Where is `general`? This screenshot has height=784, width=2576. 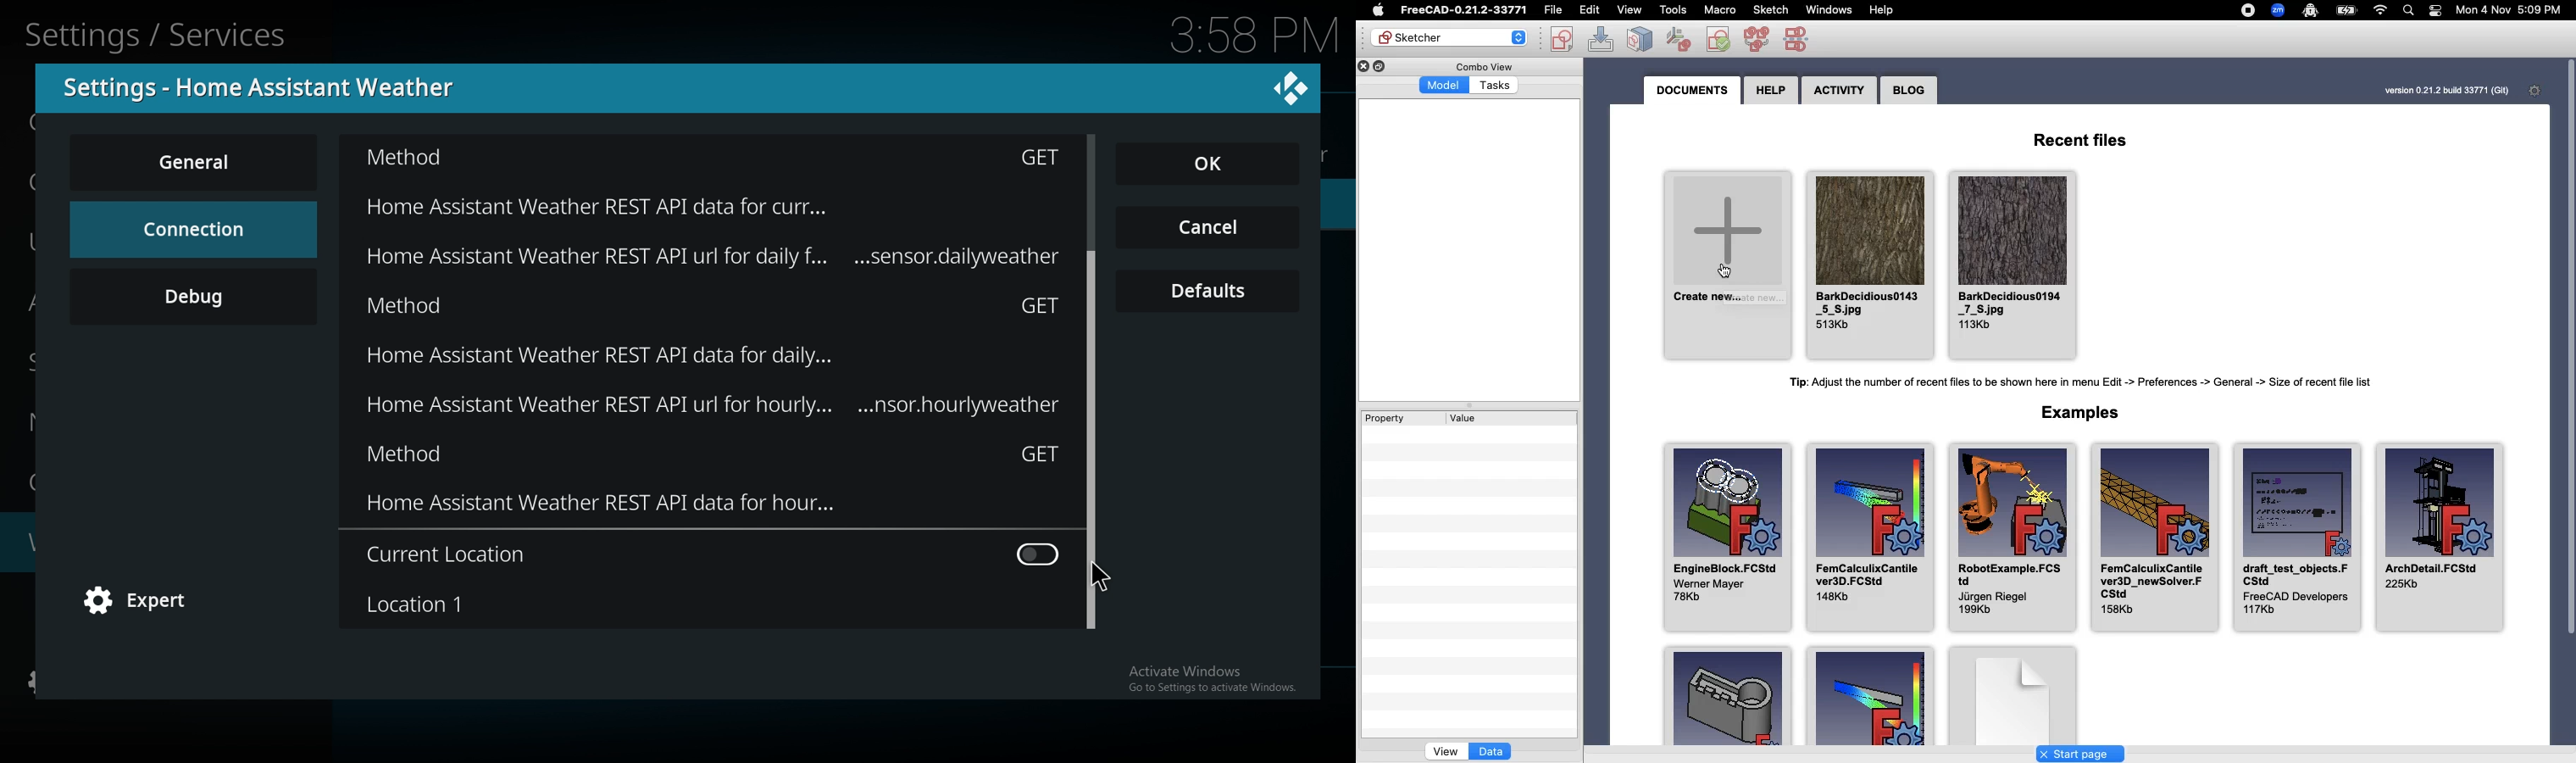
general is located at coordinates (196, 162).